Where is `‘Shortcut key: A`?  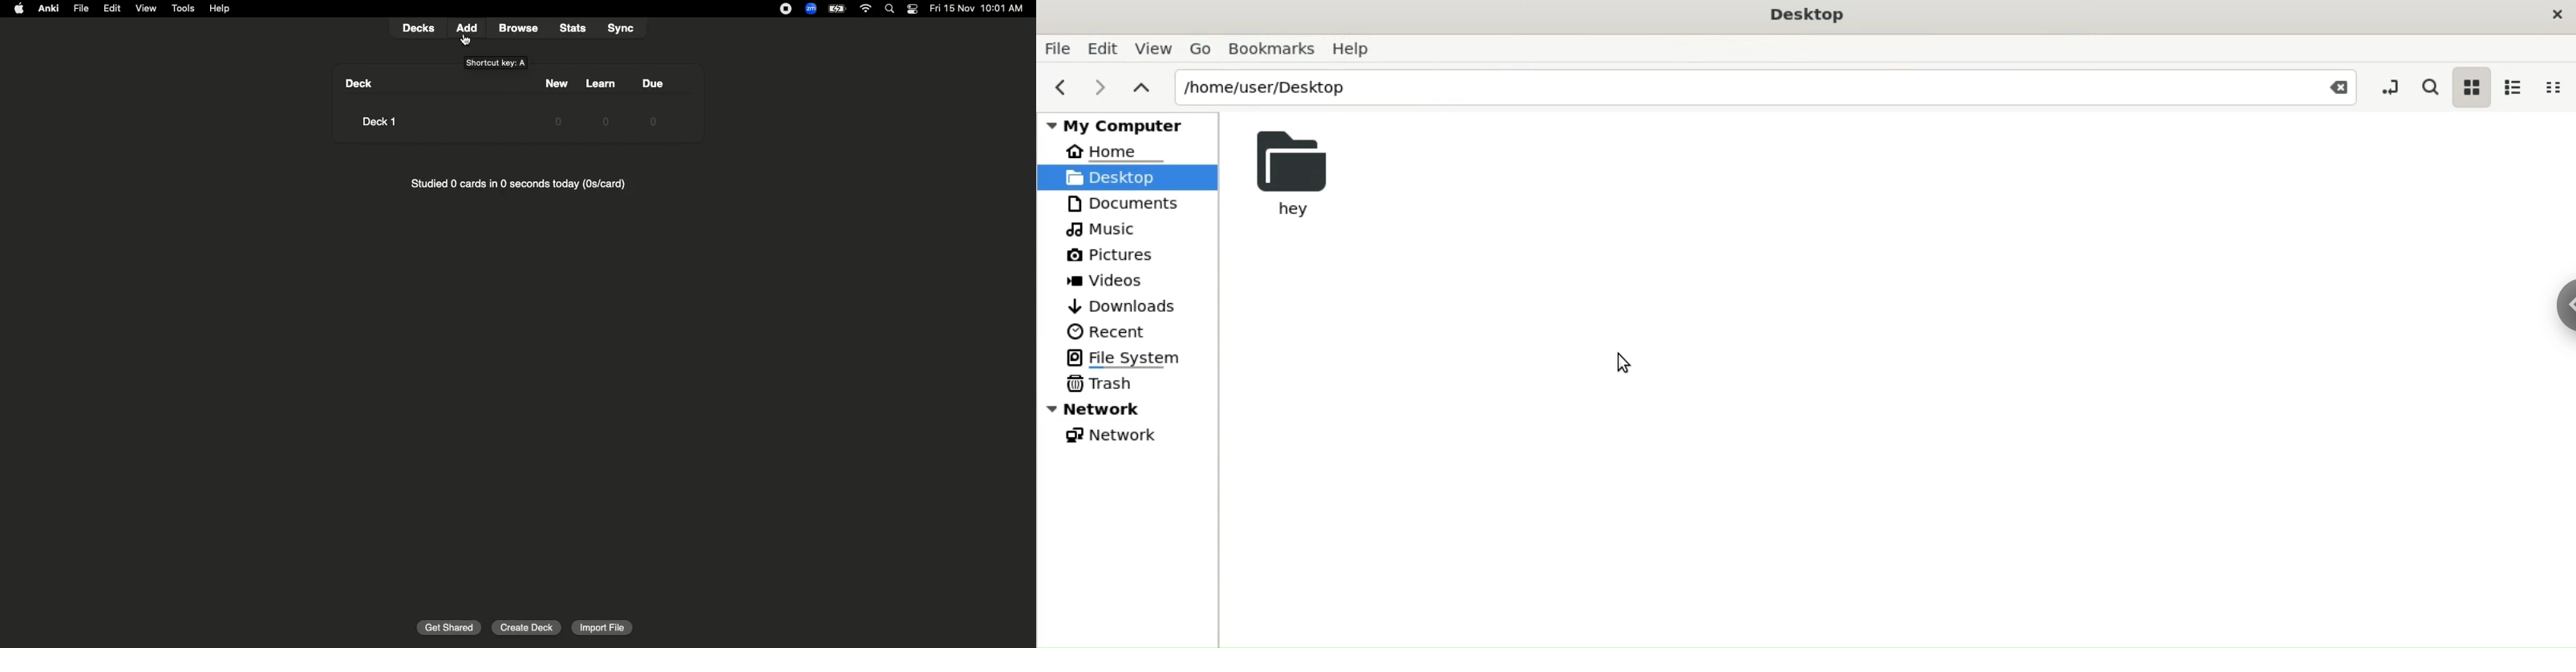 ‘Shortcut key: A is located at coordinates (496, 62).